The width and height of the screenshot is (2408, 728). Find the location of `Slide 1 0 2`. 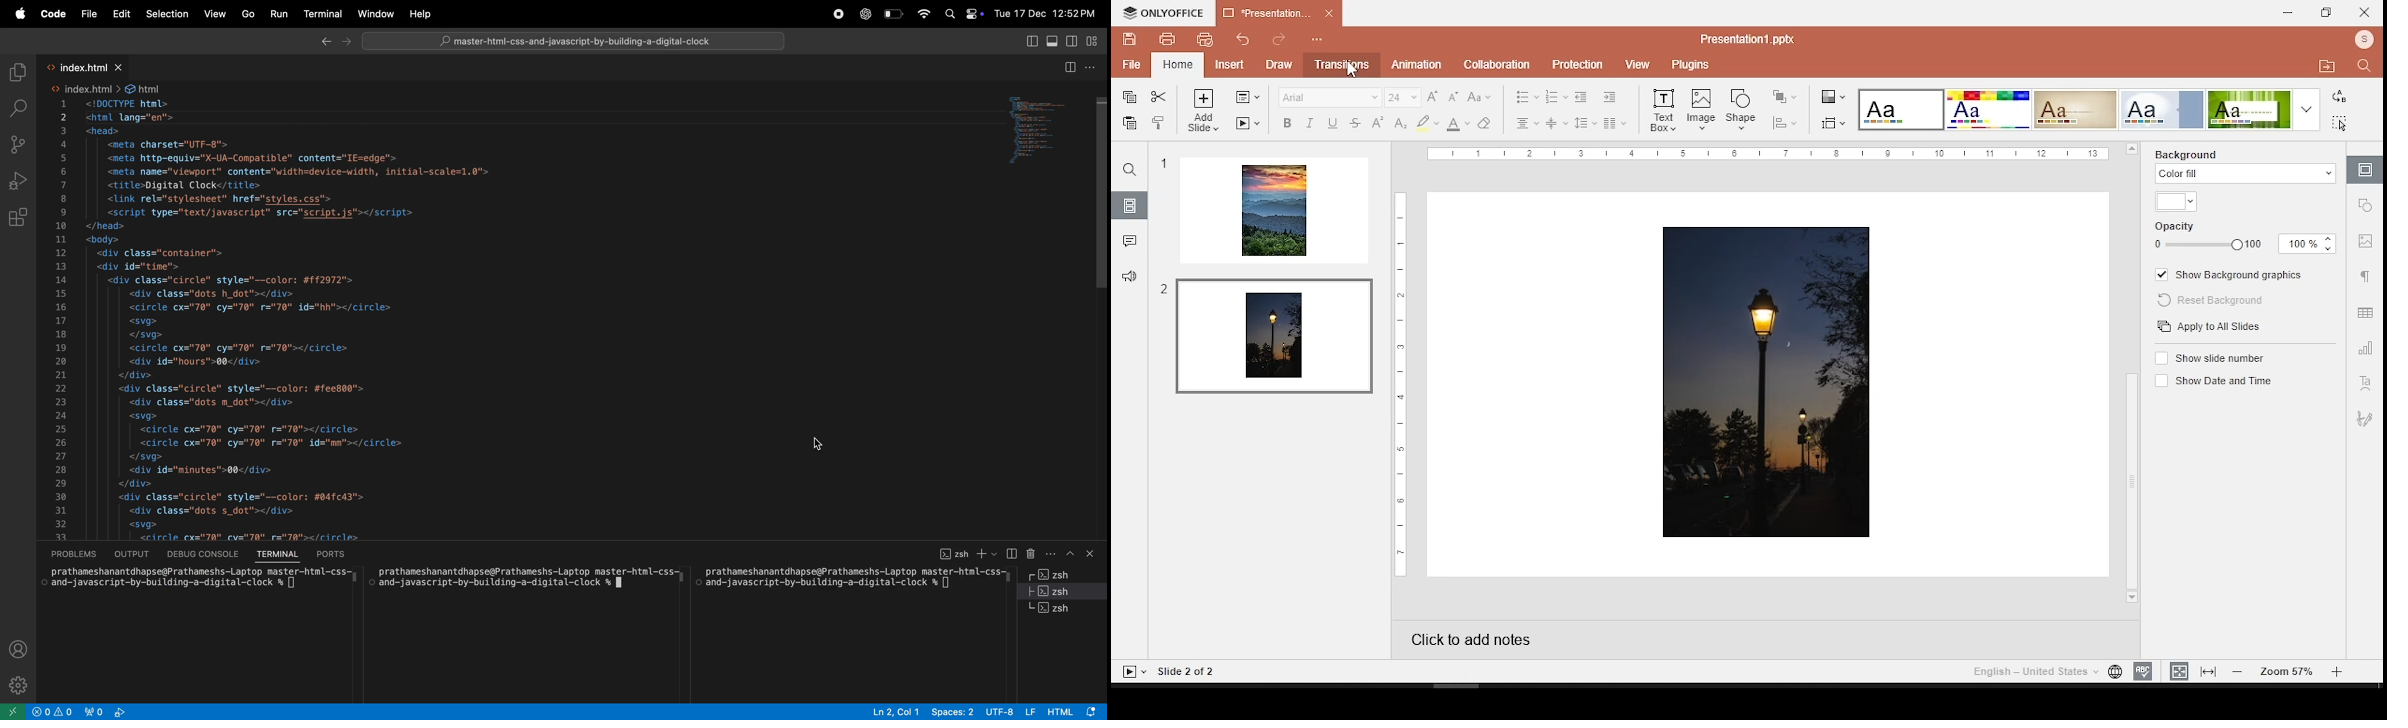

Slide 1 0 2 is located at coordinates (1198, 670).